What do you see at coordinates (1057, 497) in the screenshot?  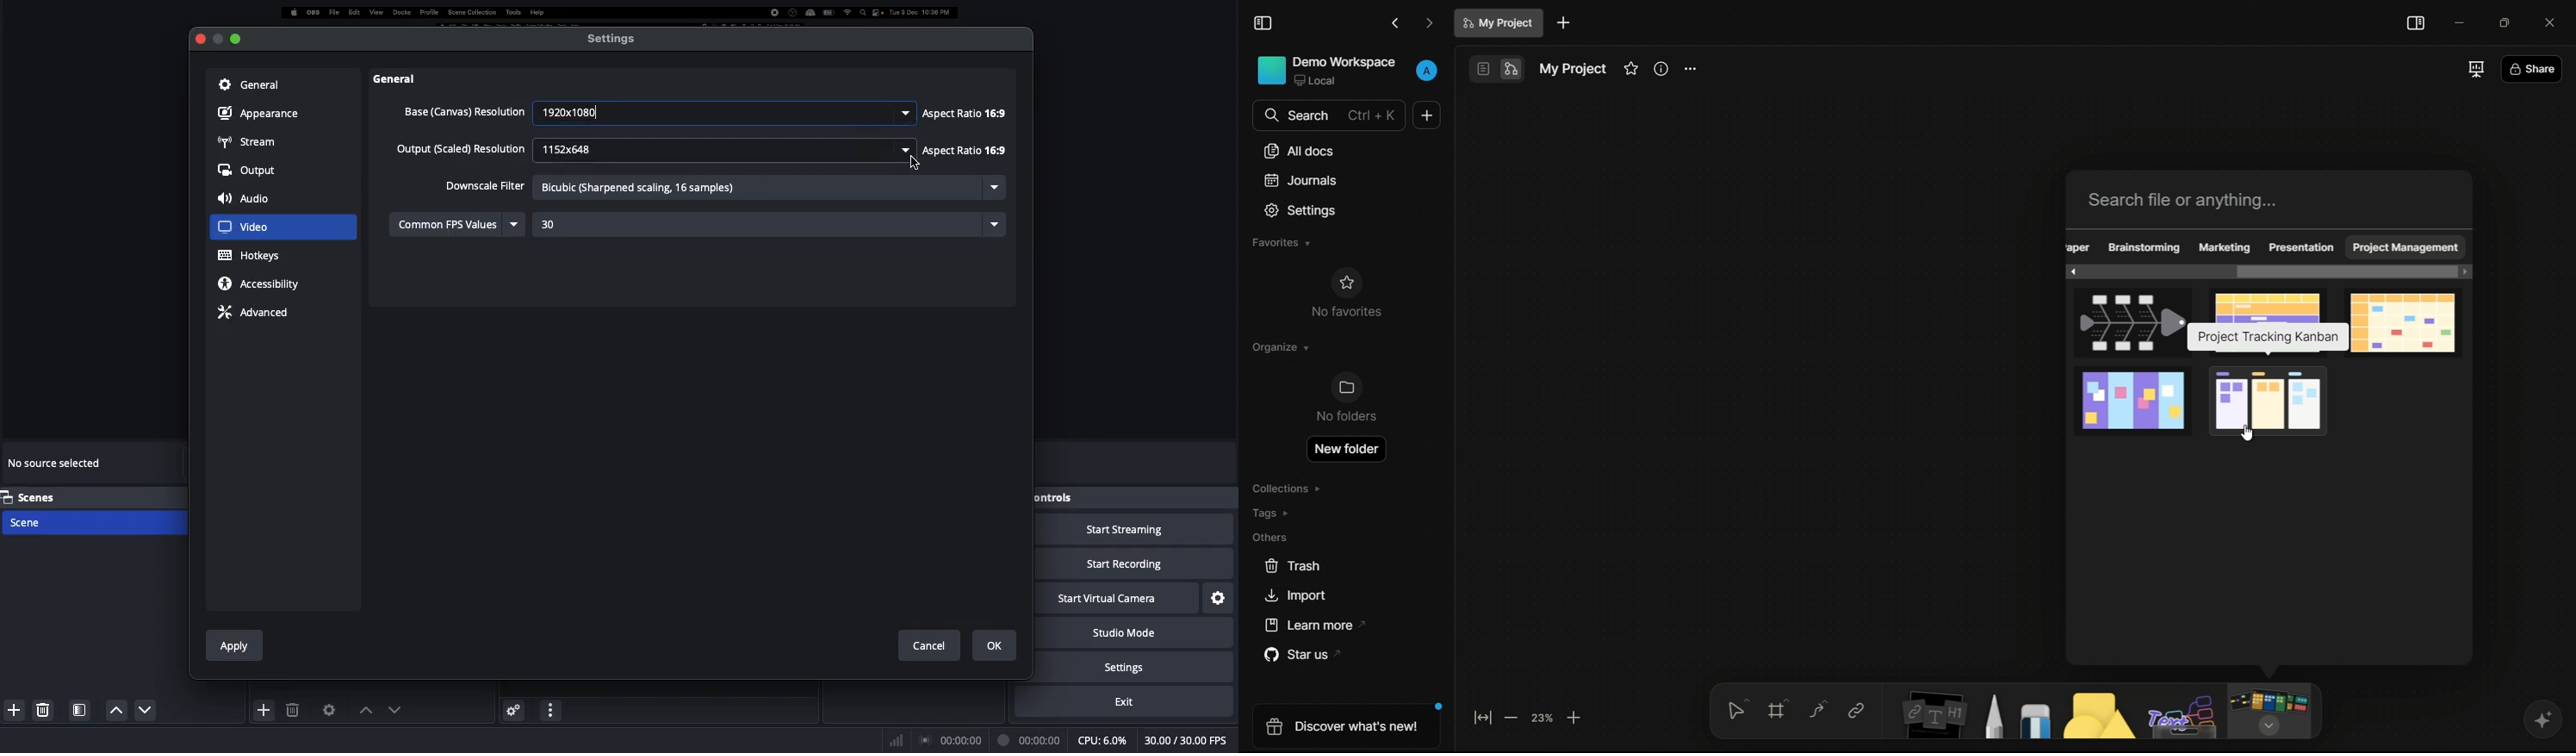 I see `Controls` at bounding box center [1057, 497].